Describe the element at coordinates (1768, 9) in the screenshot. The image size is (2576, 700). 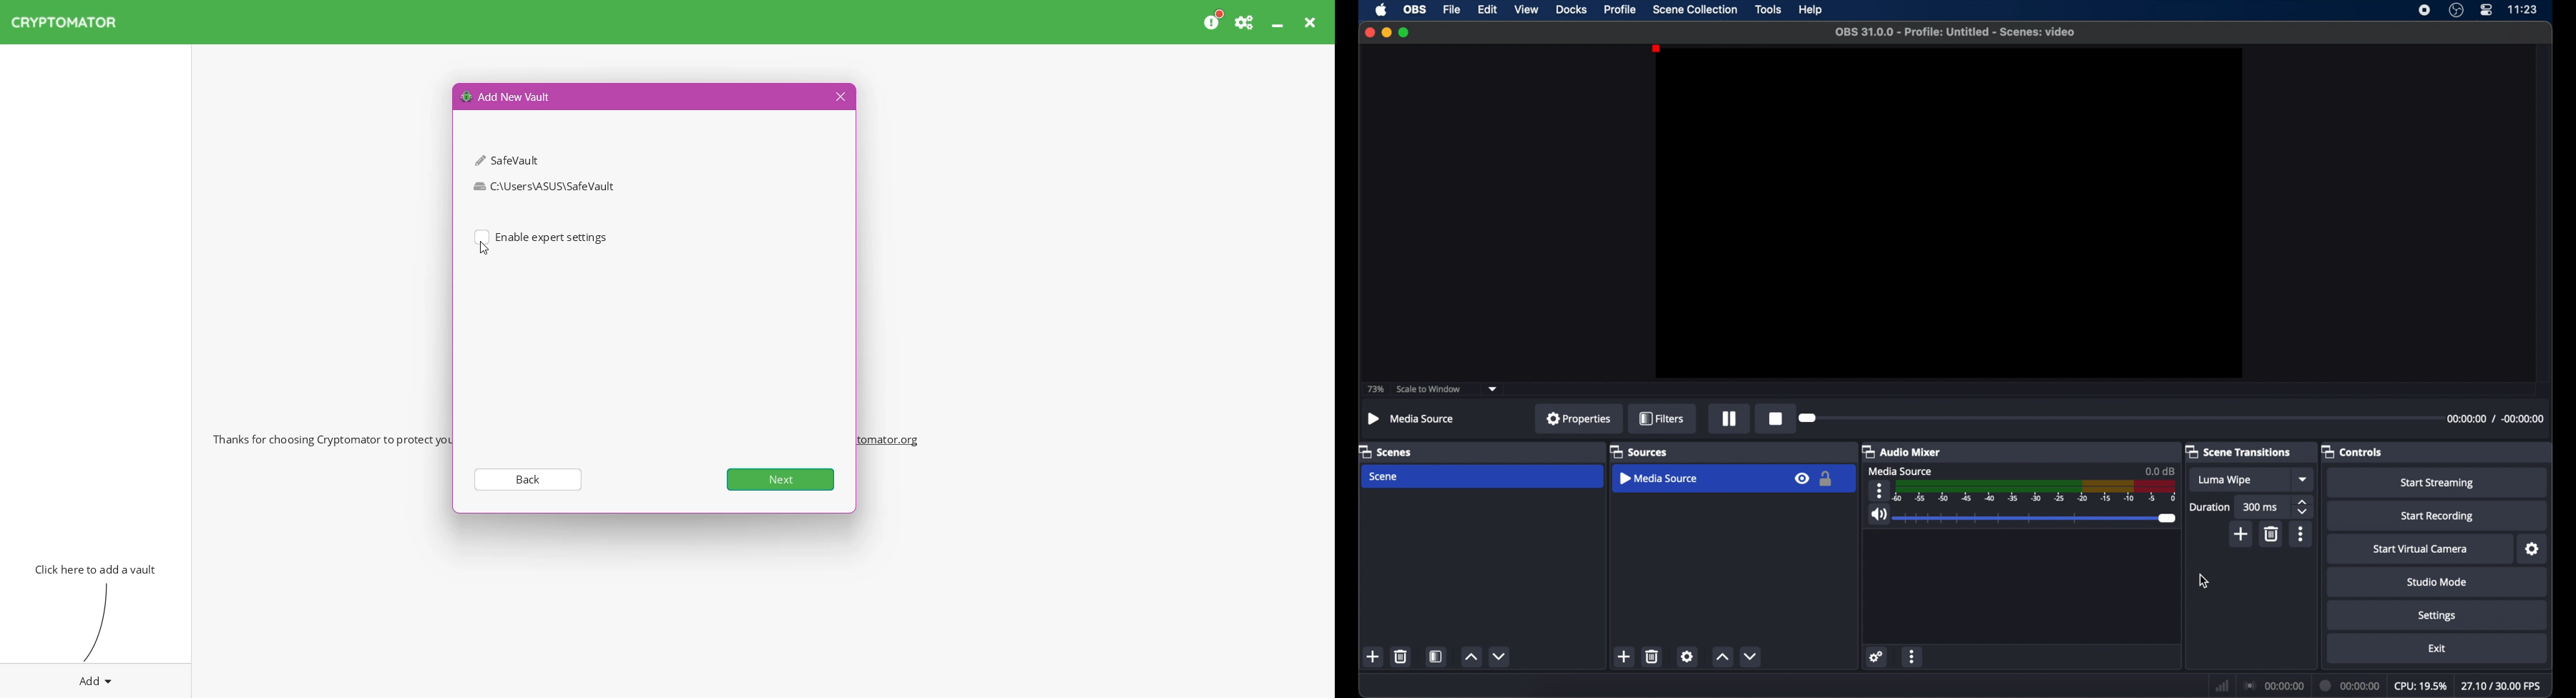
I see `tools` at that location.